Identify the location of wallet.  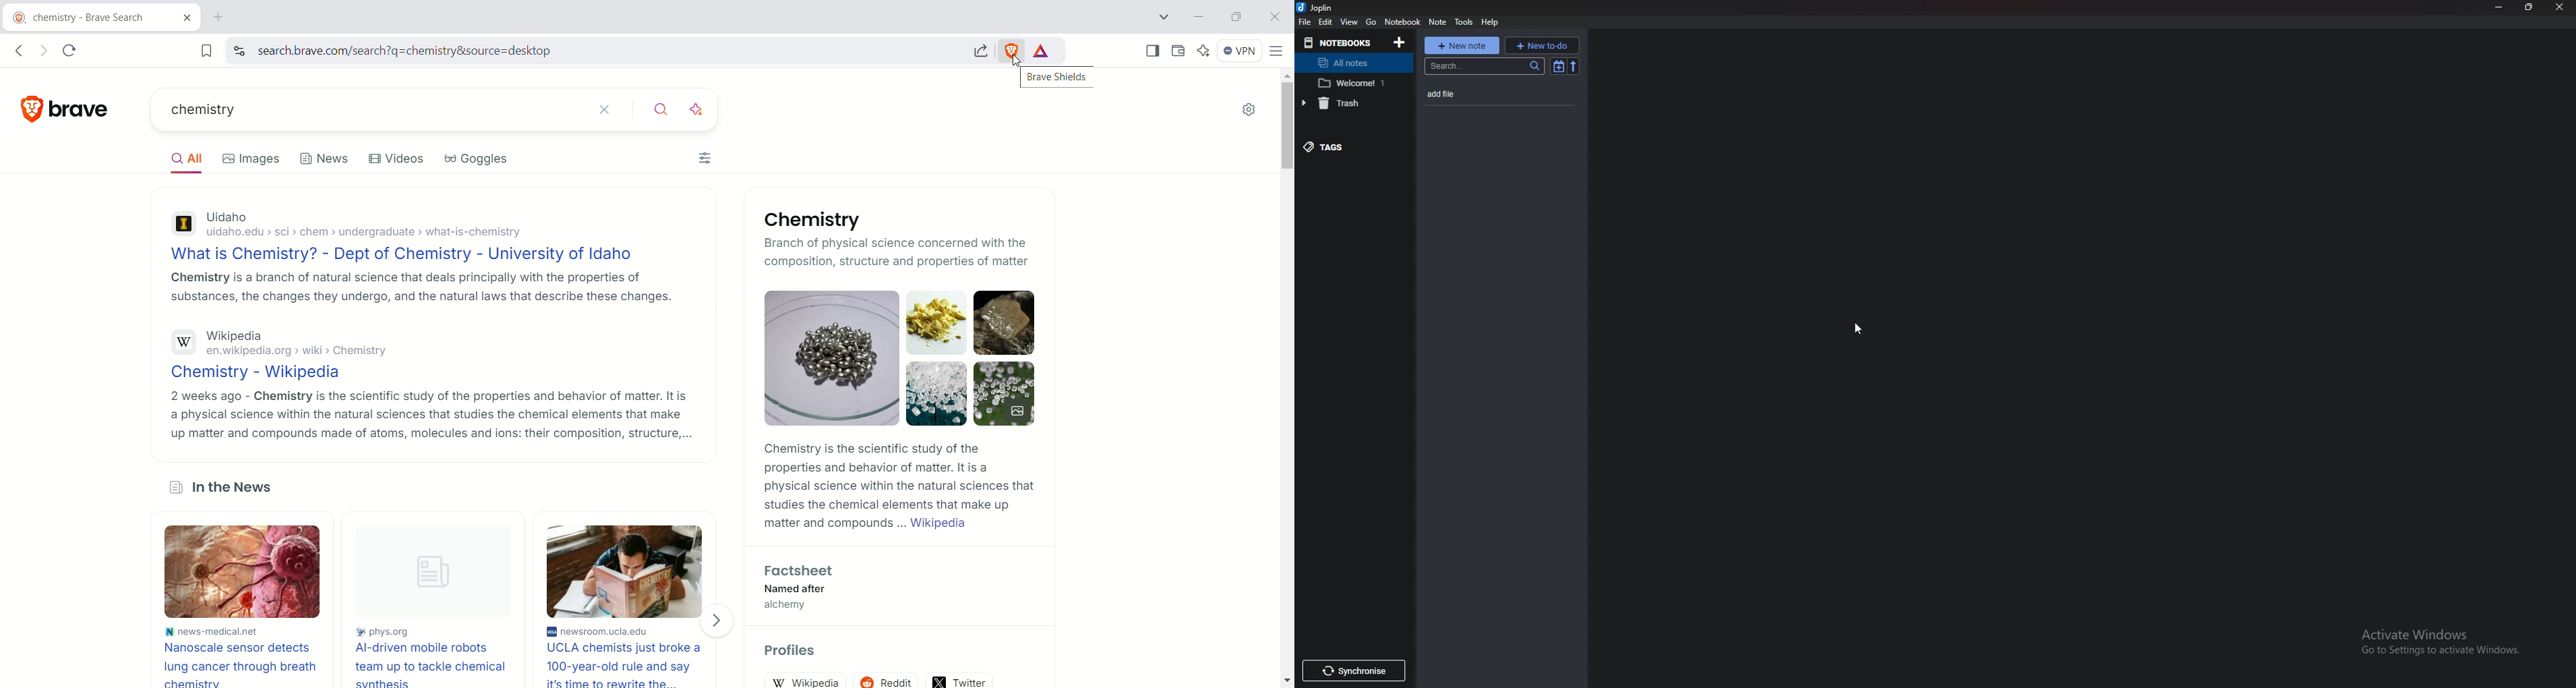
(1178, 52).